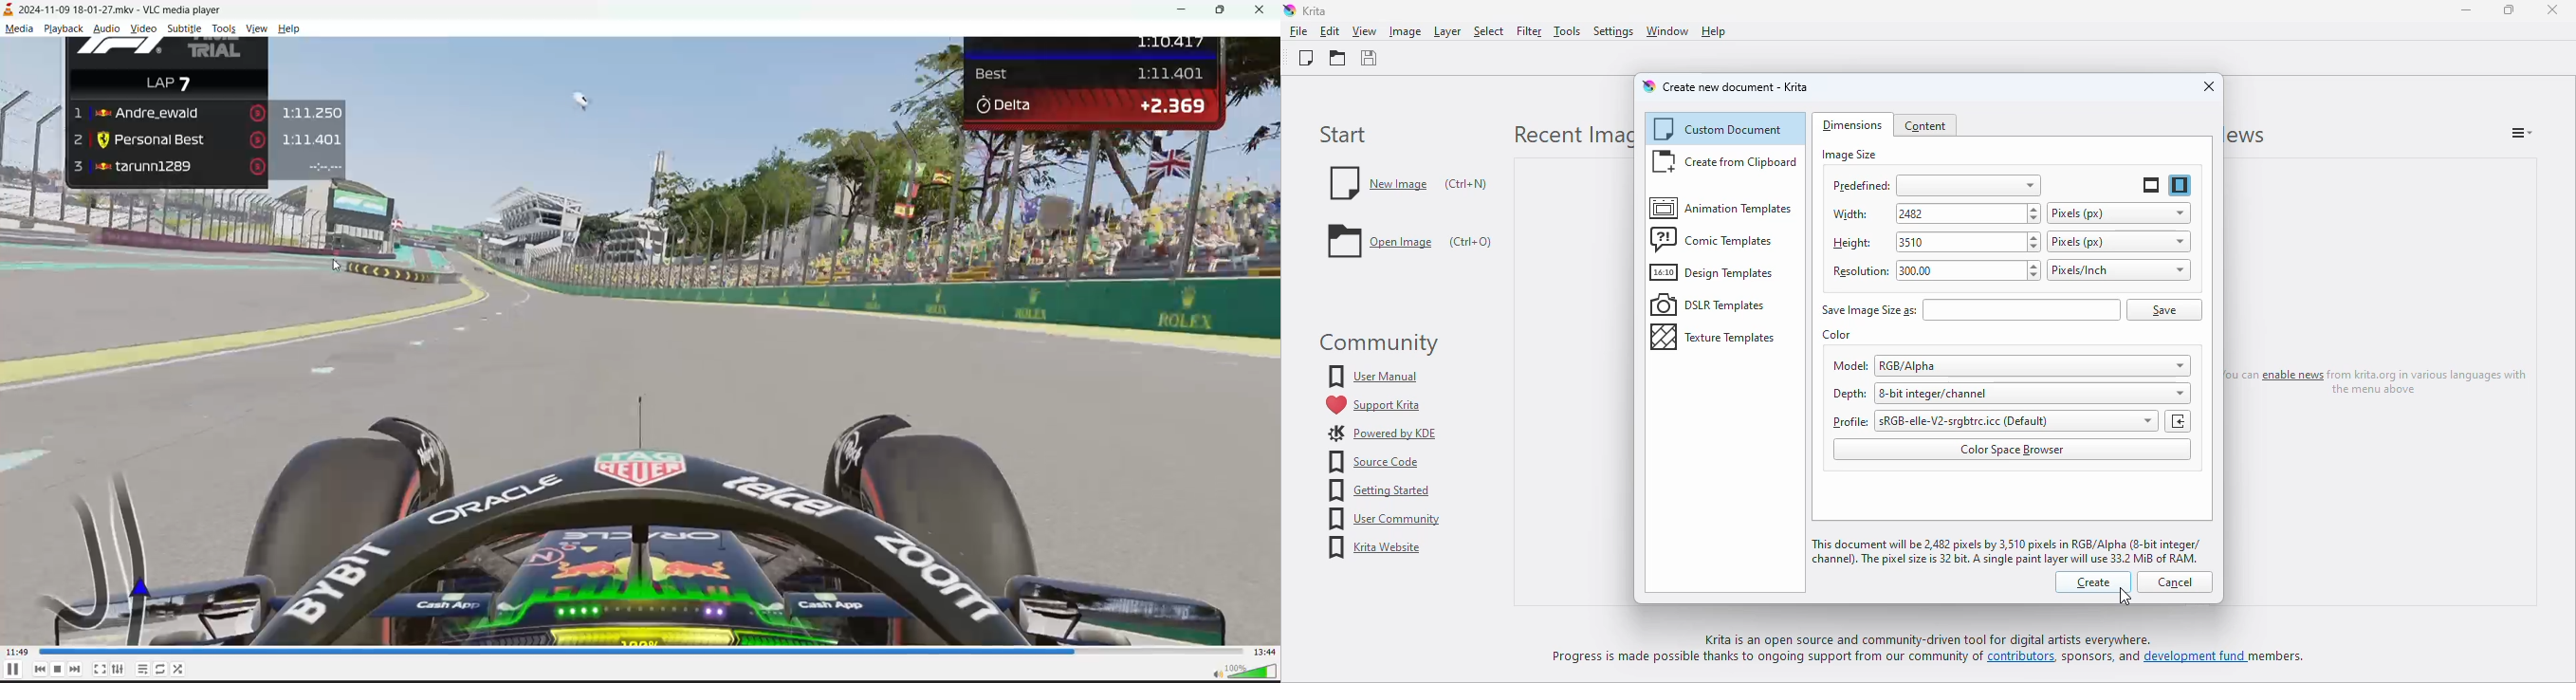  Describe the element at coordinates (184, 30) in the screenshot. I see `subtitle` at that location.